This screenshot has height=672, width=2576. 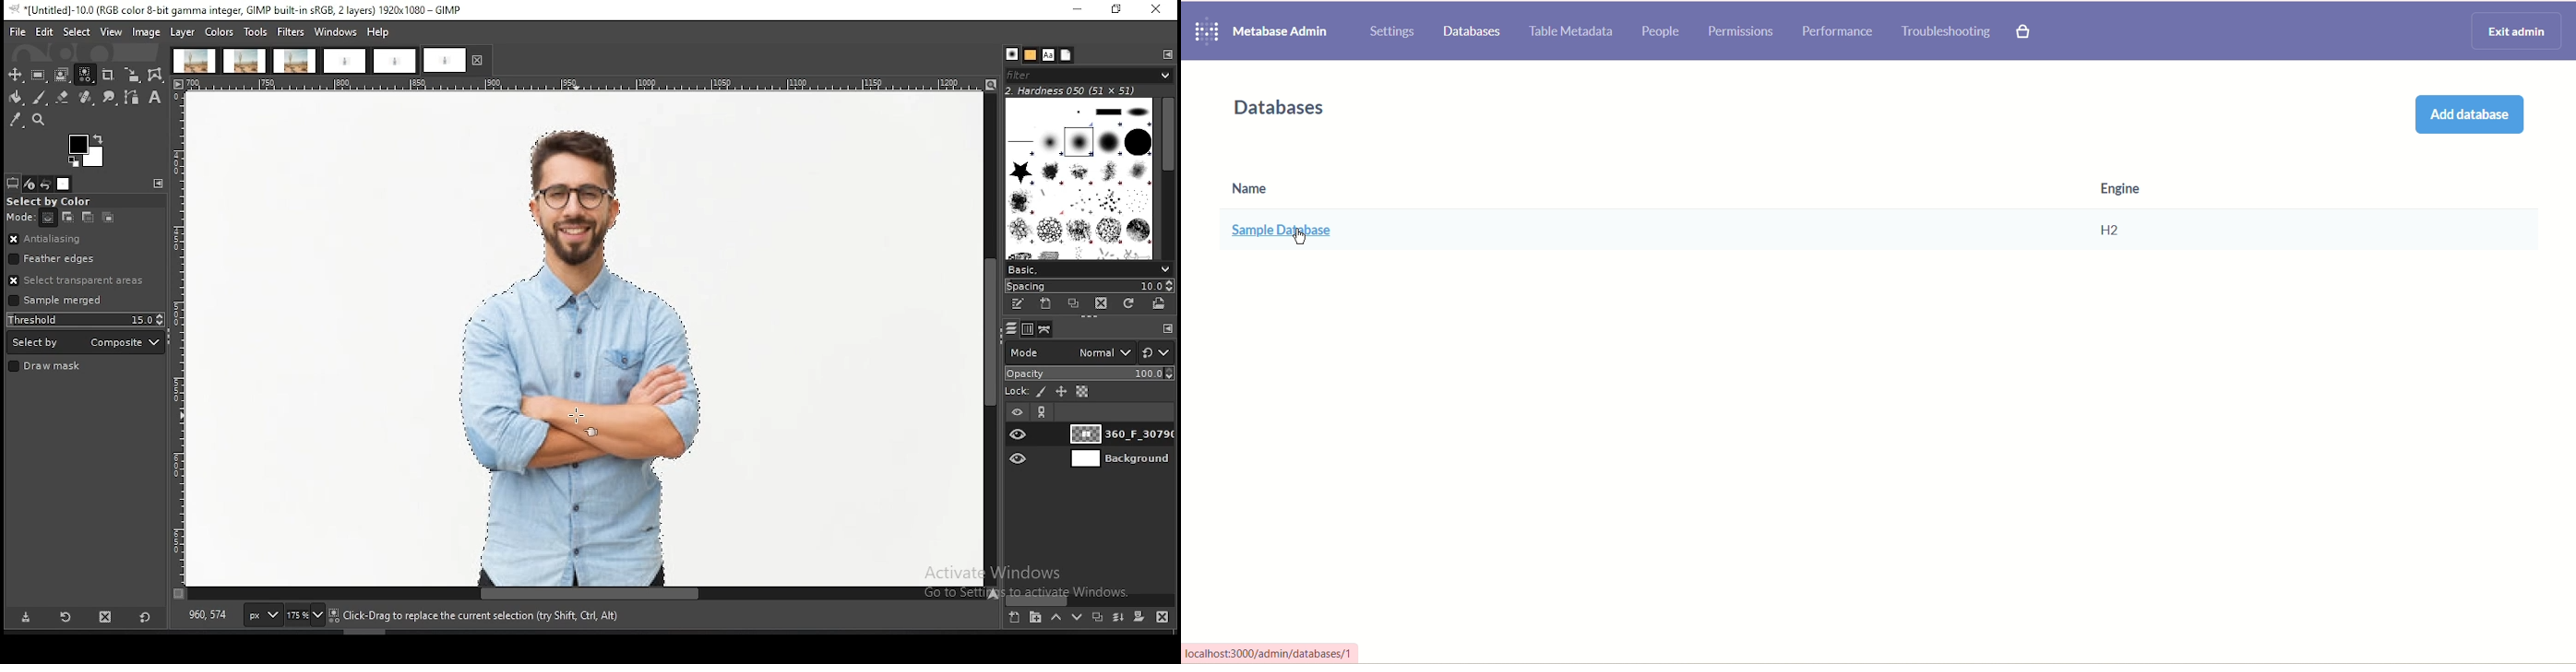 What do you see at coordinates (575, 340) in the screenshot?
I see `image` at bounding box center [575, 340].